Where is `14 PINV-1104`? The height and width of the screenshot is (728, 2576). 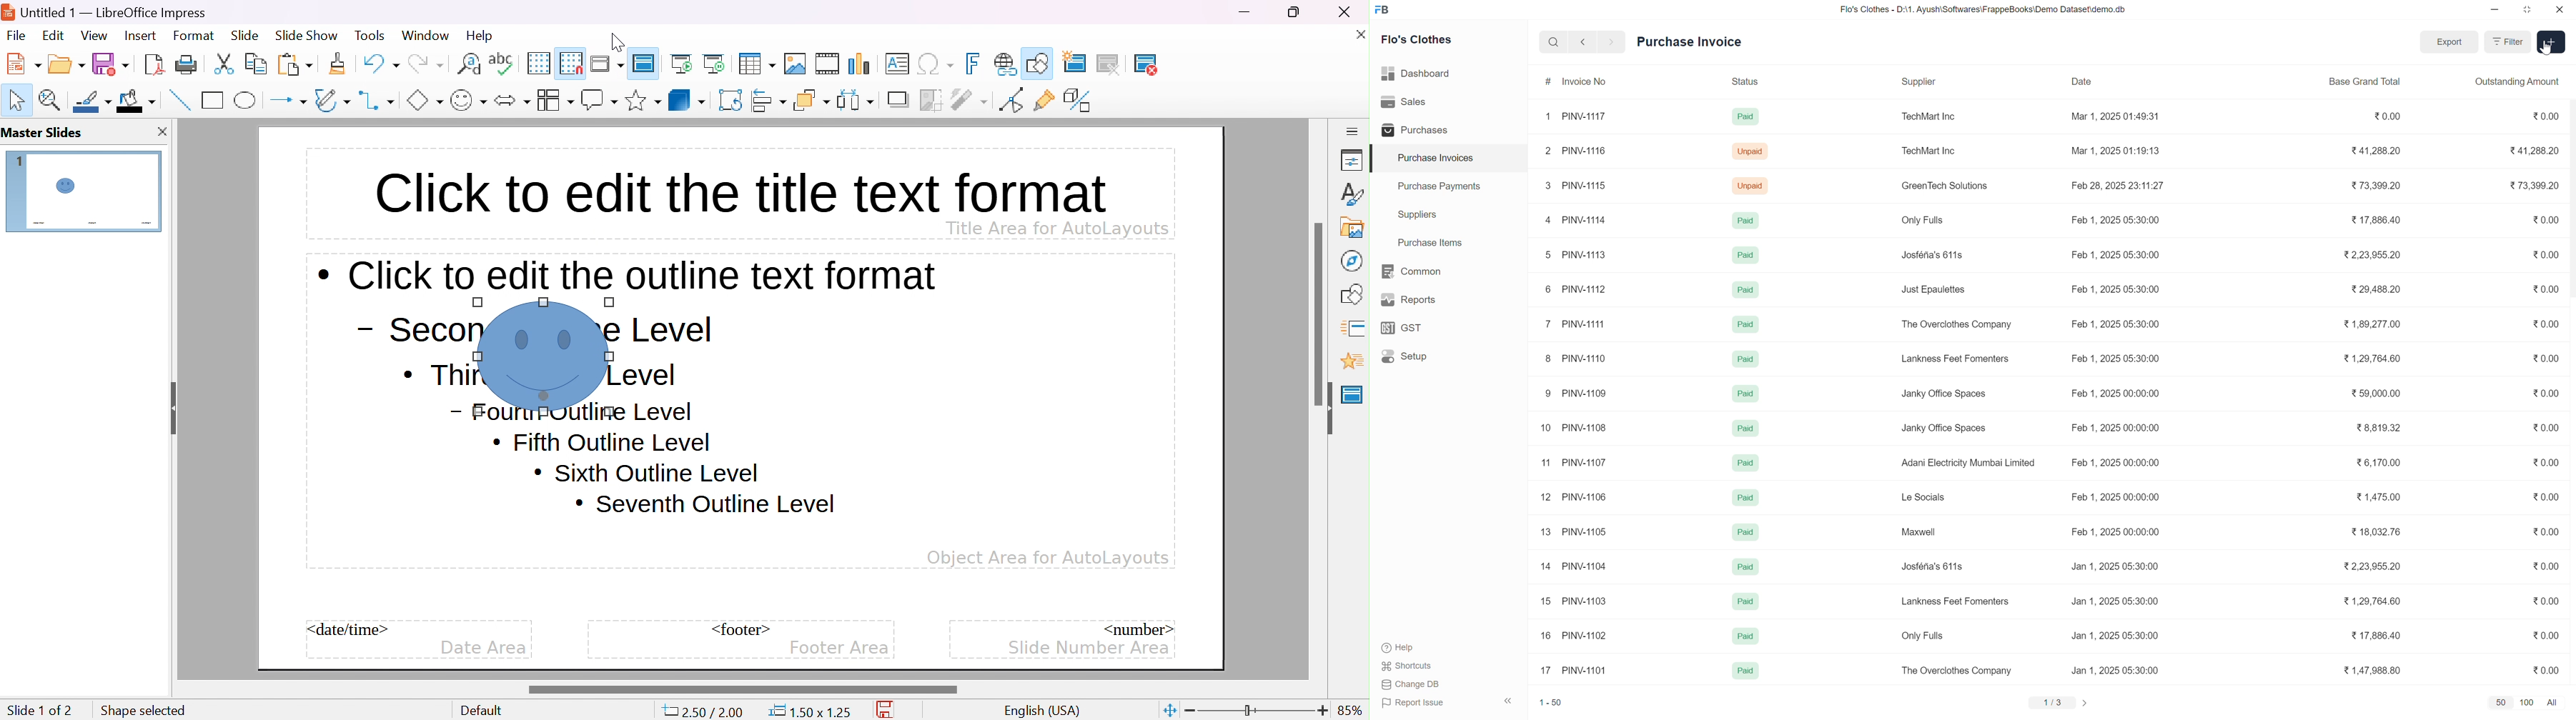
14 PINV-1104 is located at coordinates (1574, 566).